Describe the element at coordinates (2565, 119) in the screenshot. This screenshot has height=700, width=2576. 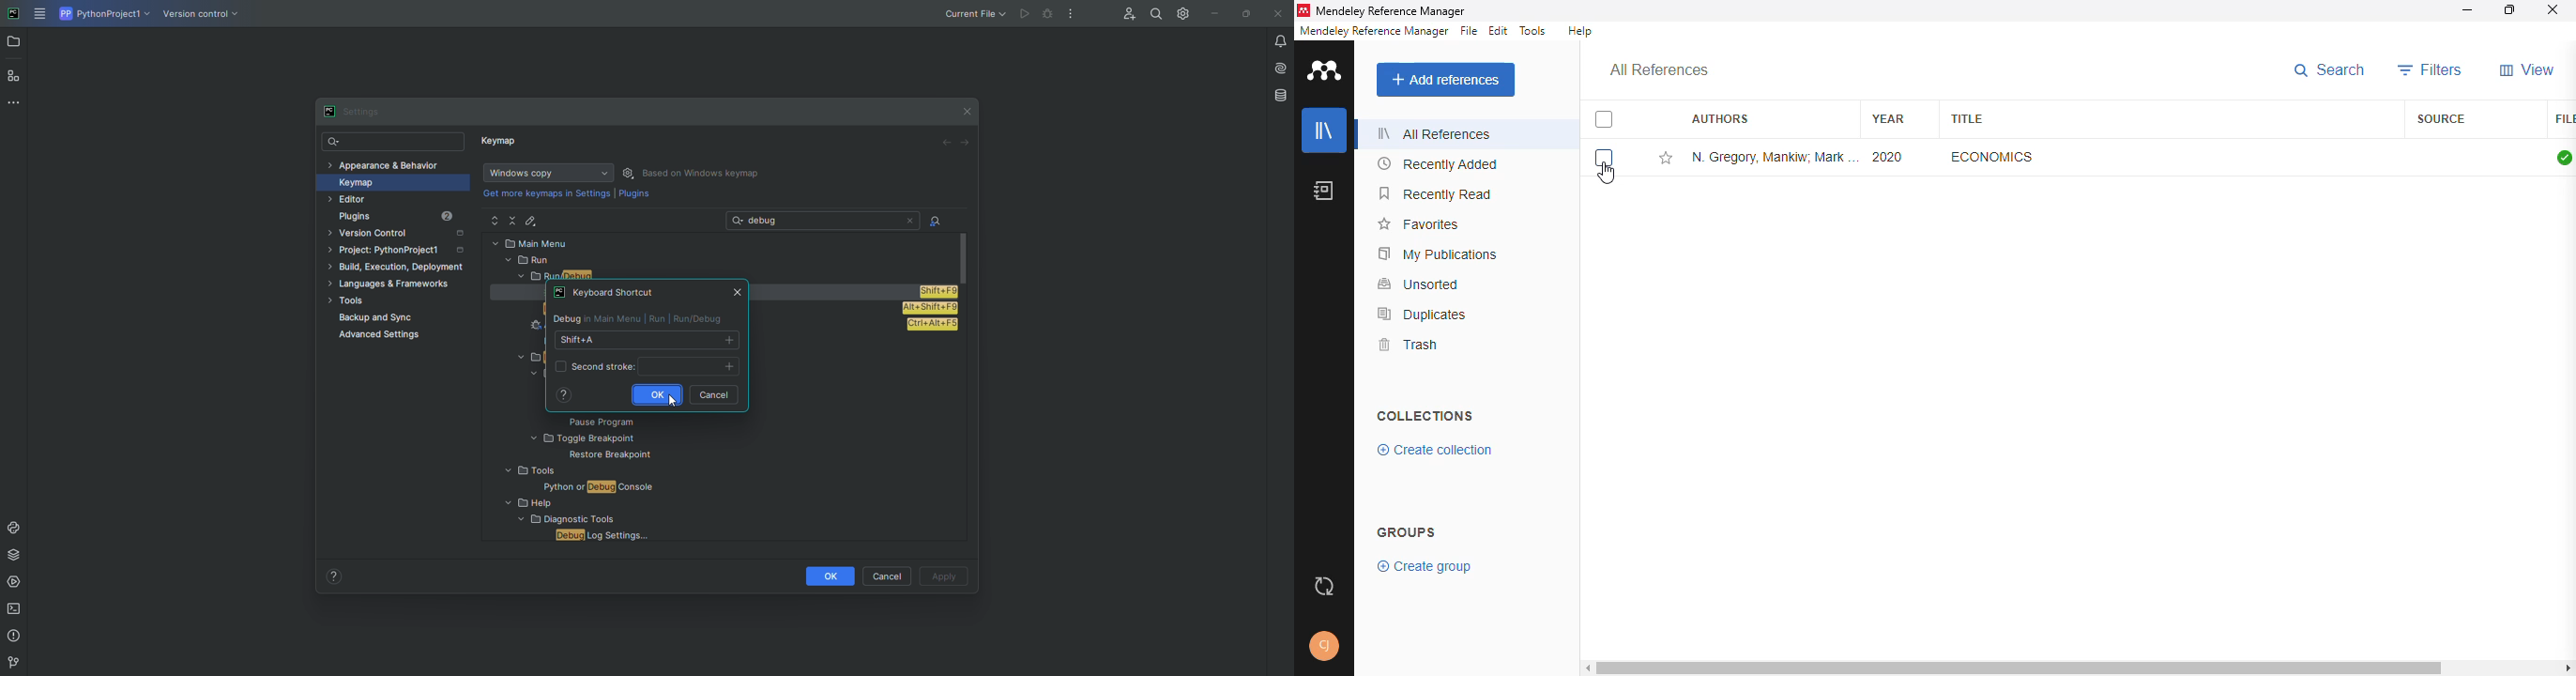
I see `file` at that location.